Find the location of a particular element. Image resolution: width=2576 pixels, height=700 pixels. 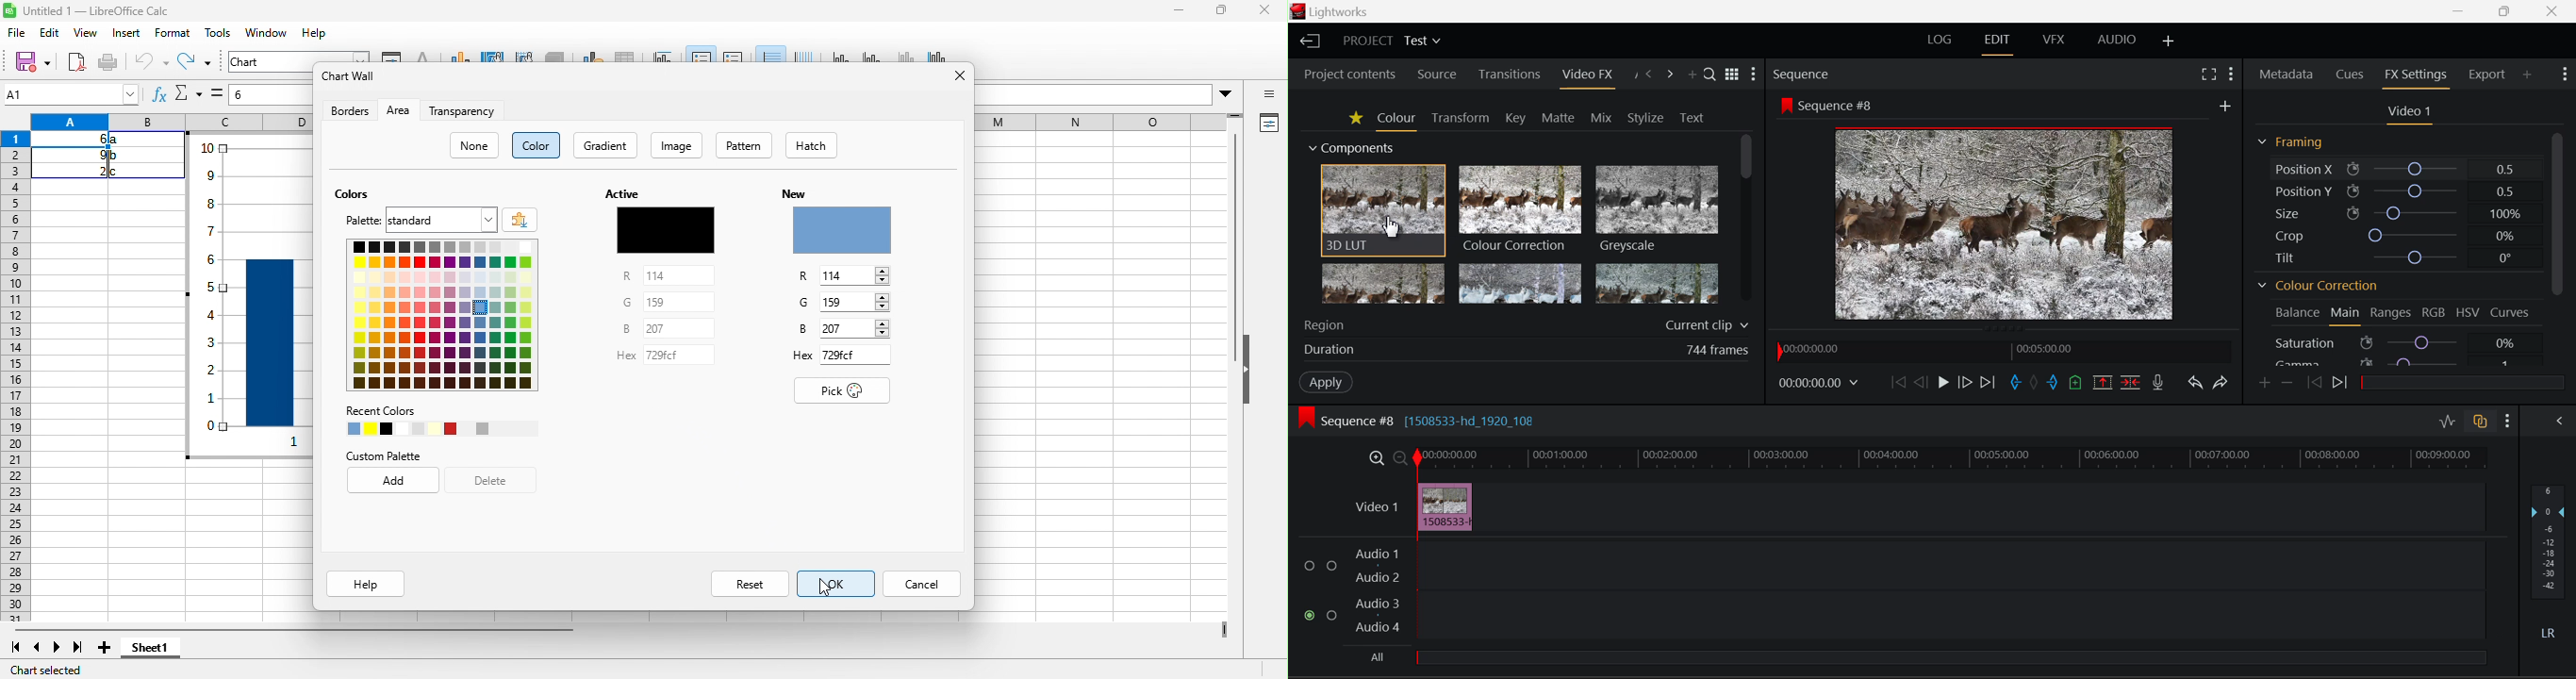

G is located at coordinates (623, 301).